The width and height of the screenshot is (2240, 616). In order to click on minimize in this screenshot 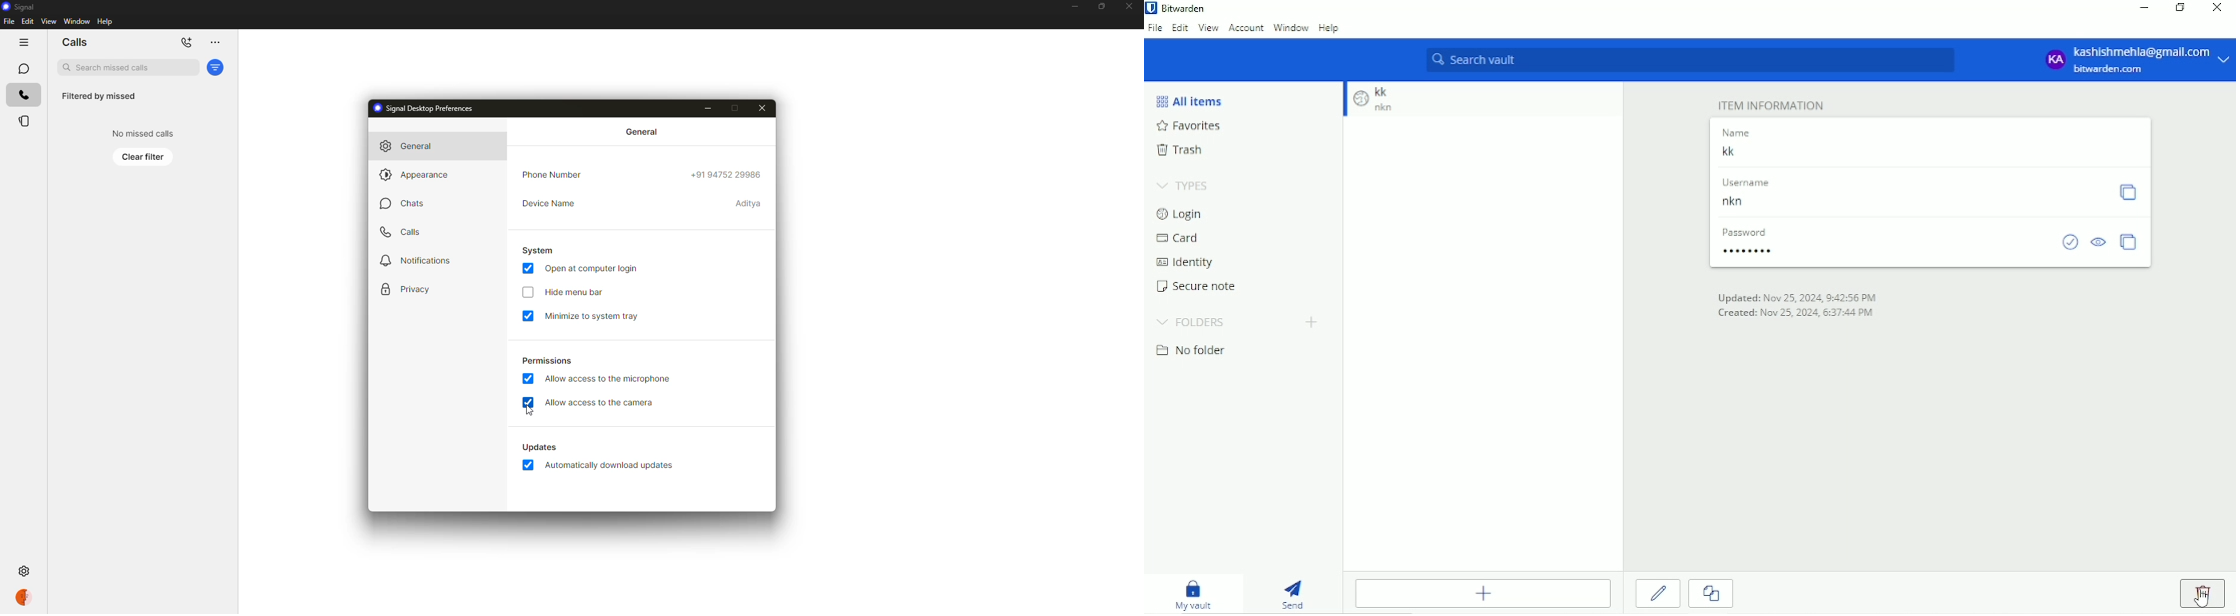, I will do `click(709, 108)`.